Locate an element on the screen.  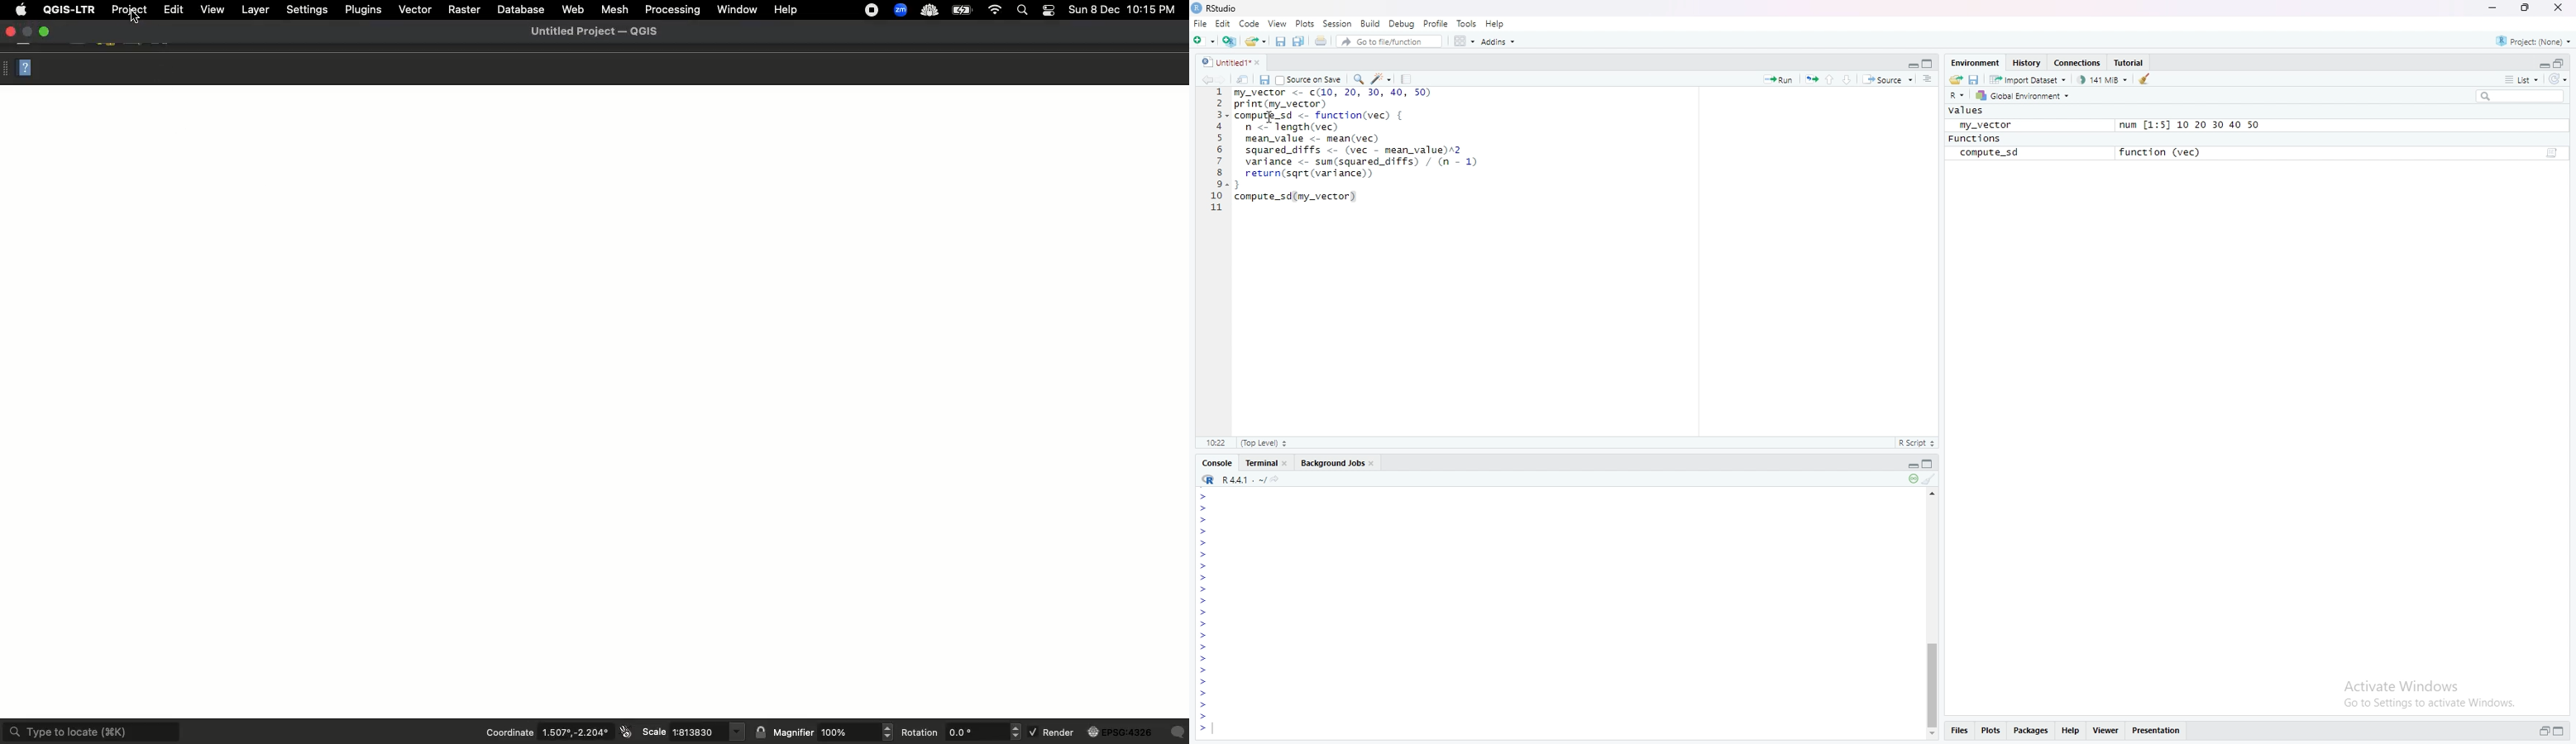
3:1 is located at coordinates (1218, 442).